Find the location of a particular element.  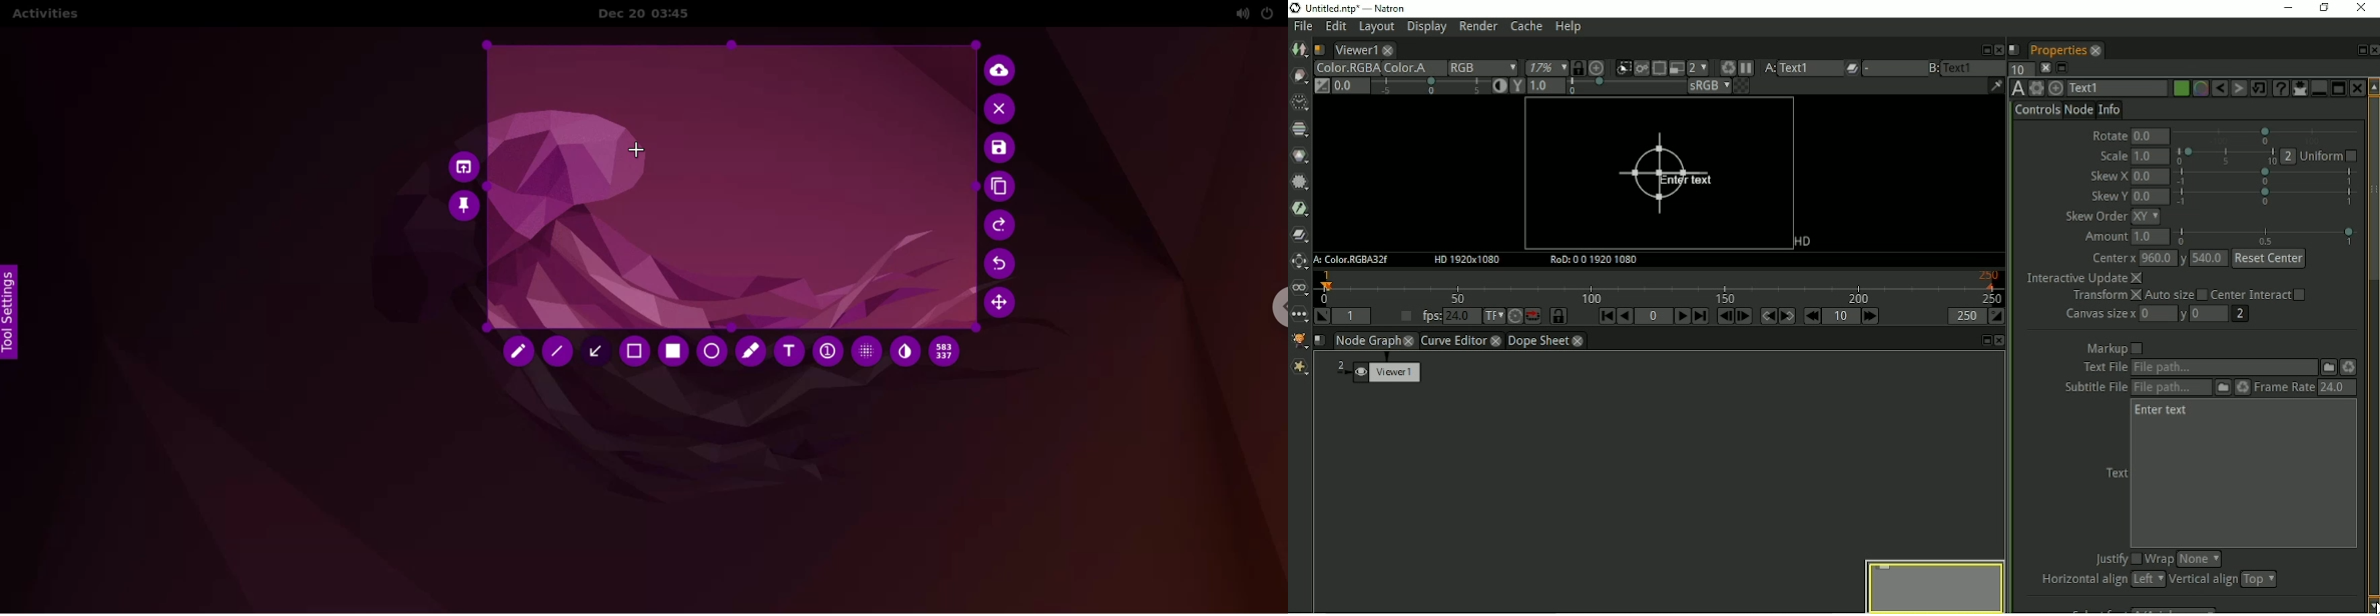

Extra is located at coordinates (1300, 368).